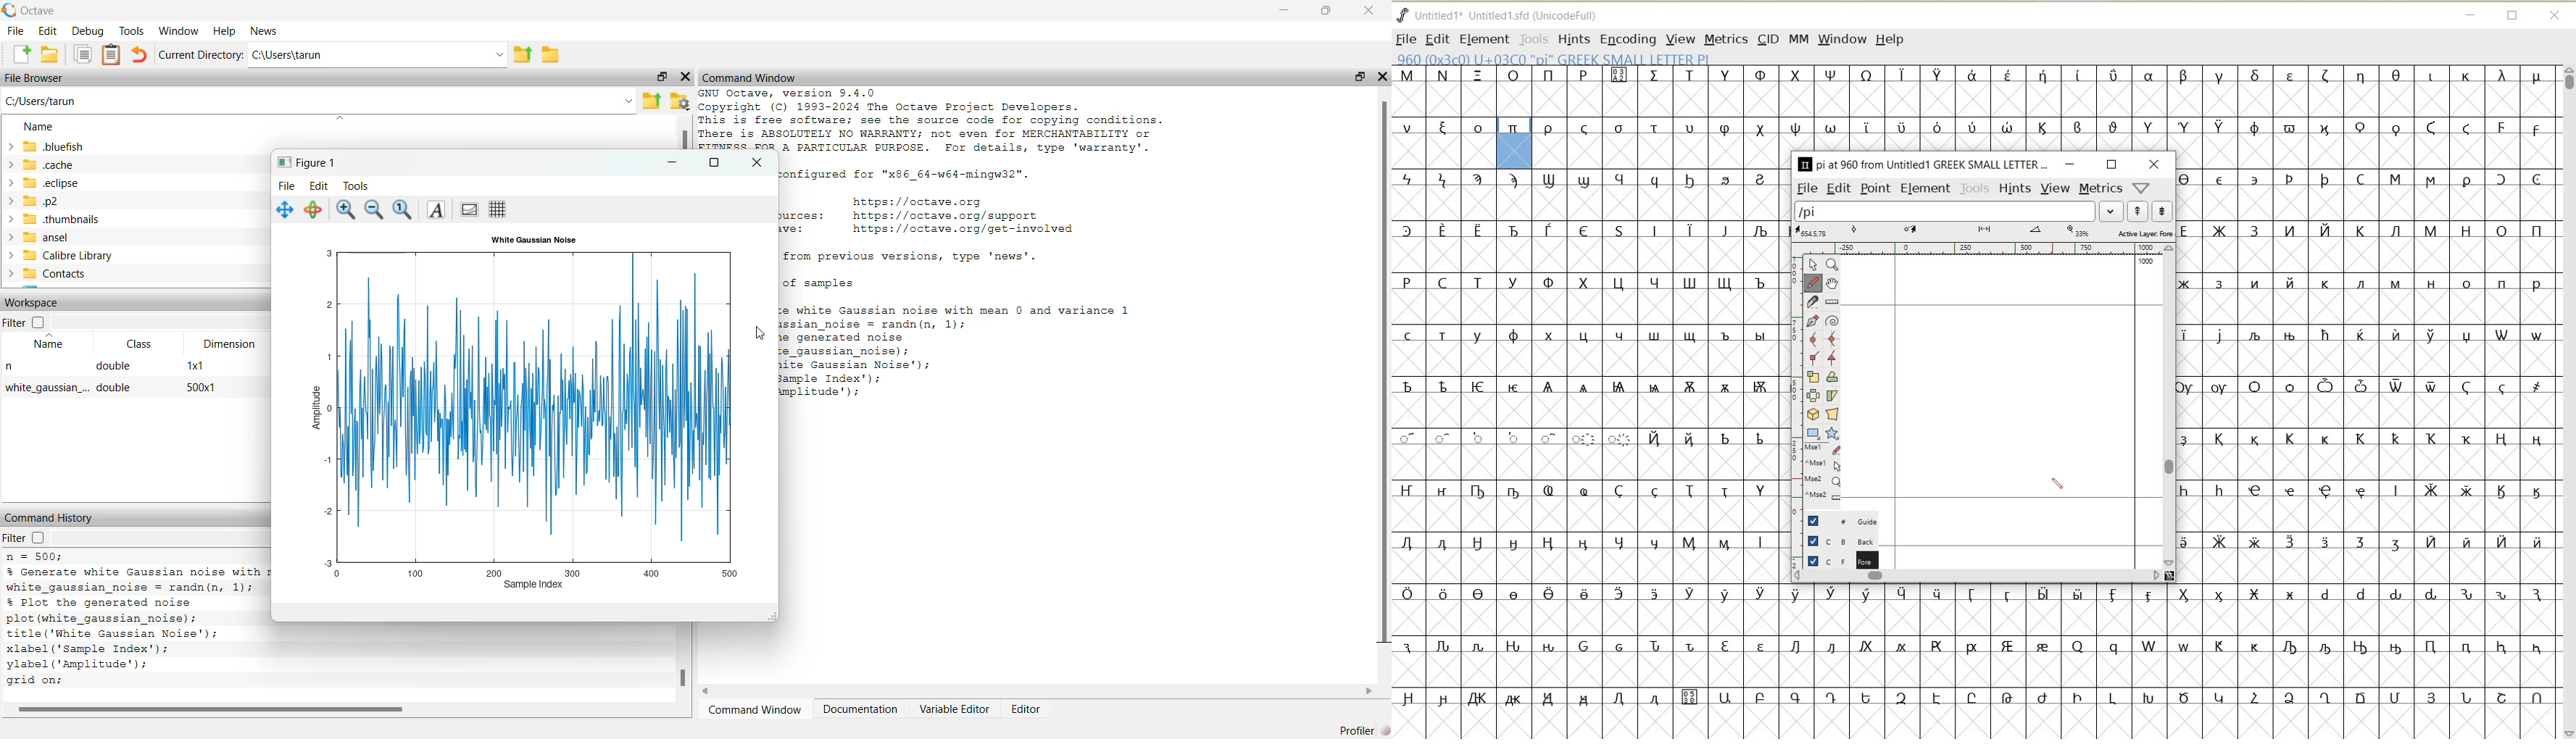 The width and height of the screenshot is (2576, 756). Describe the element at coordinates (1834, 542) in the screenshot. I see `BACKGROUND` at that location.